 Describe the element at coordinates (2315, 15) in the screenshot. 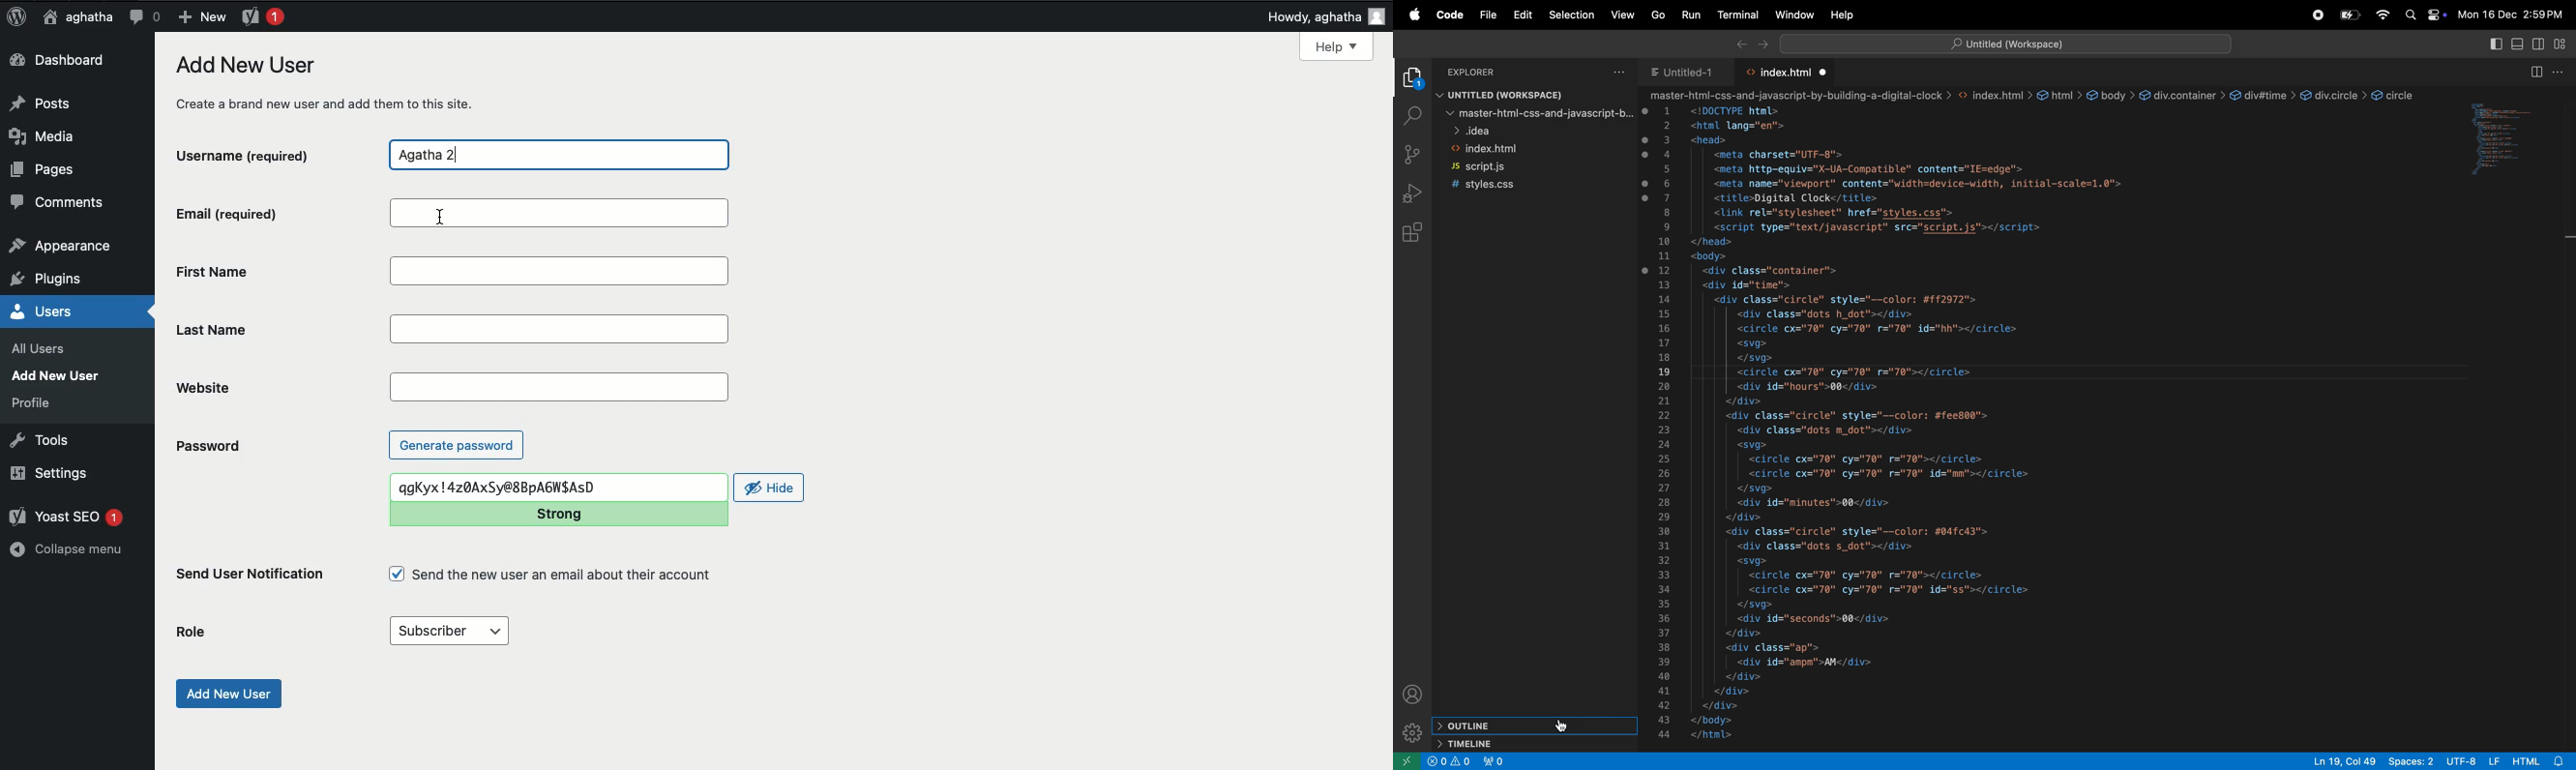

I see `record` at that location.